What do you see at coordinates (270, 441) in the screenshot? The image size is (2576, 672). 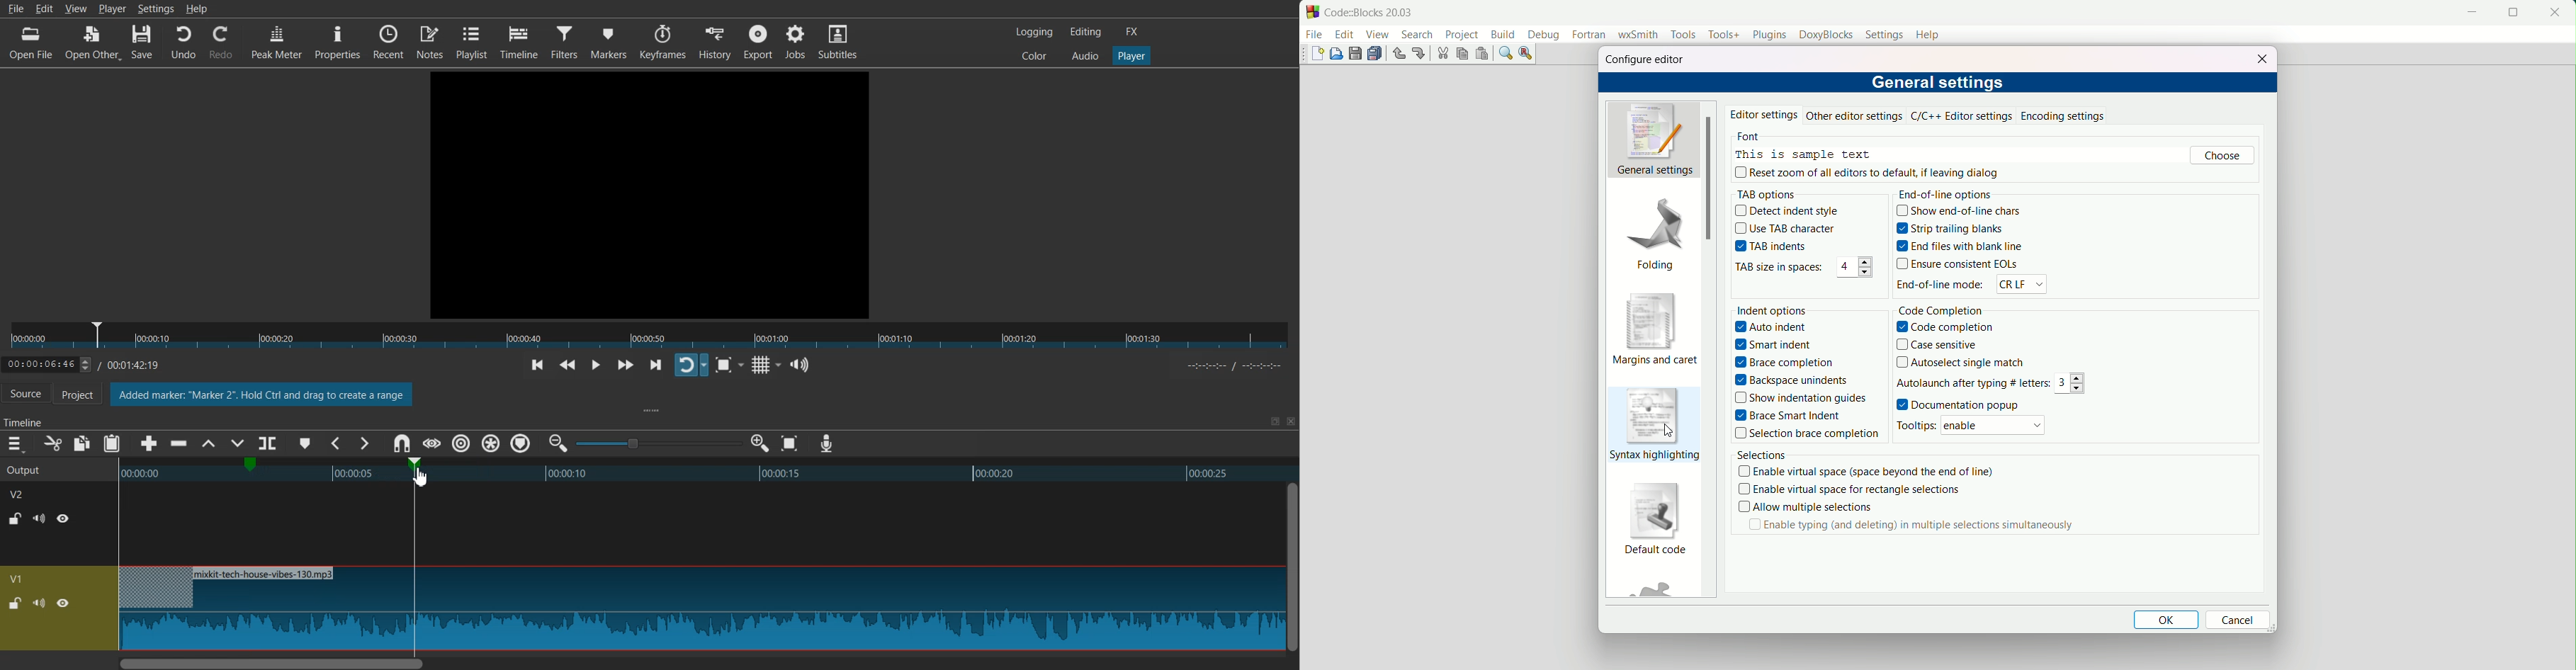 I see `Split at playhead` at bounding box center [270, 441].